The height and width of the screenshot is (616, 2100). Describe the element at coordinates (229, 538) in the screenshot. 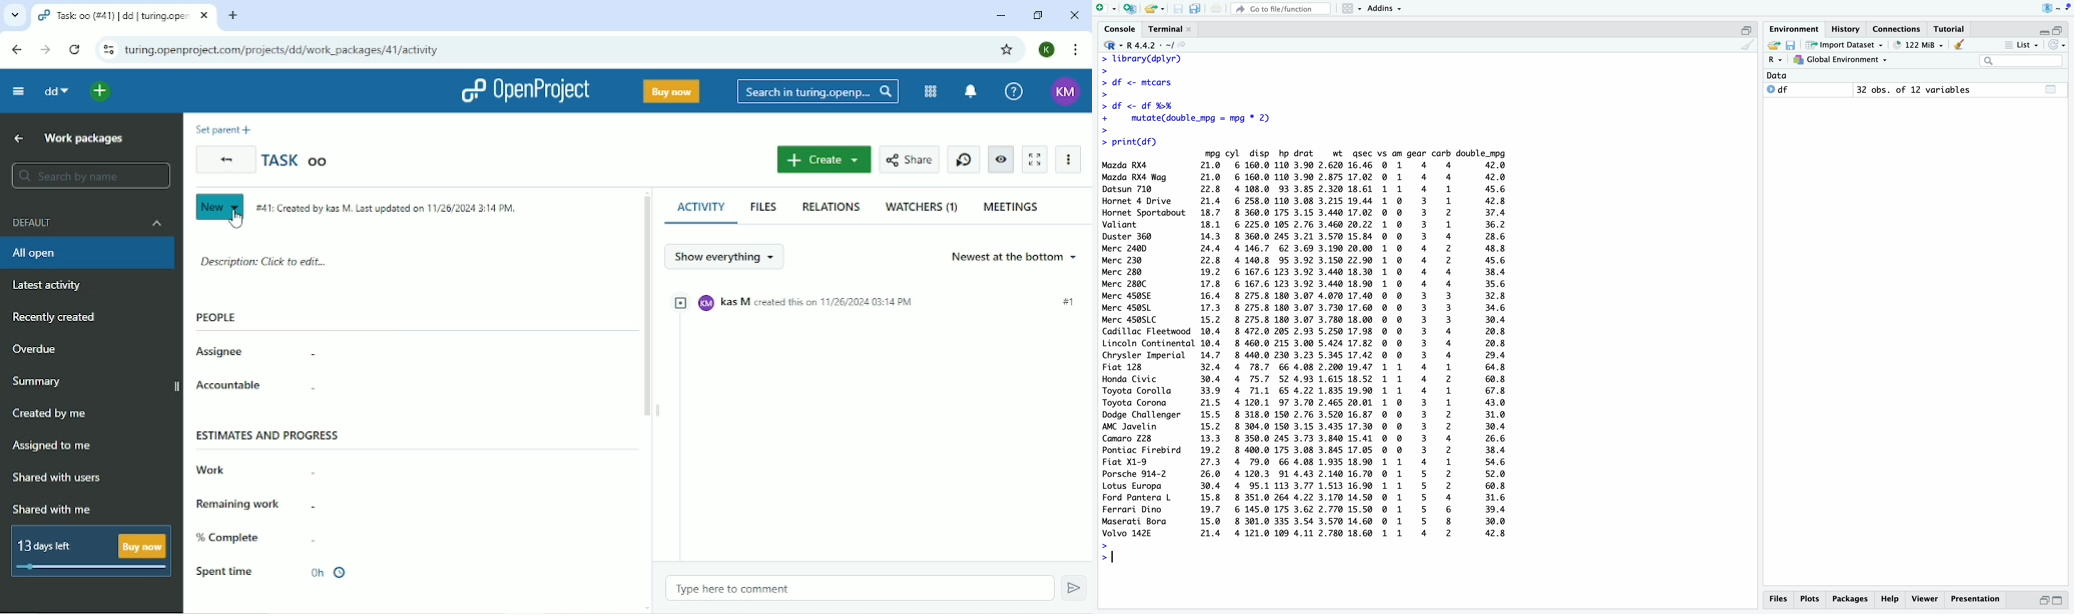

I see `% Complete` at that location.